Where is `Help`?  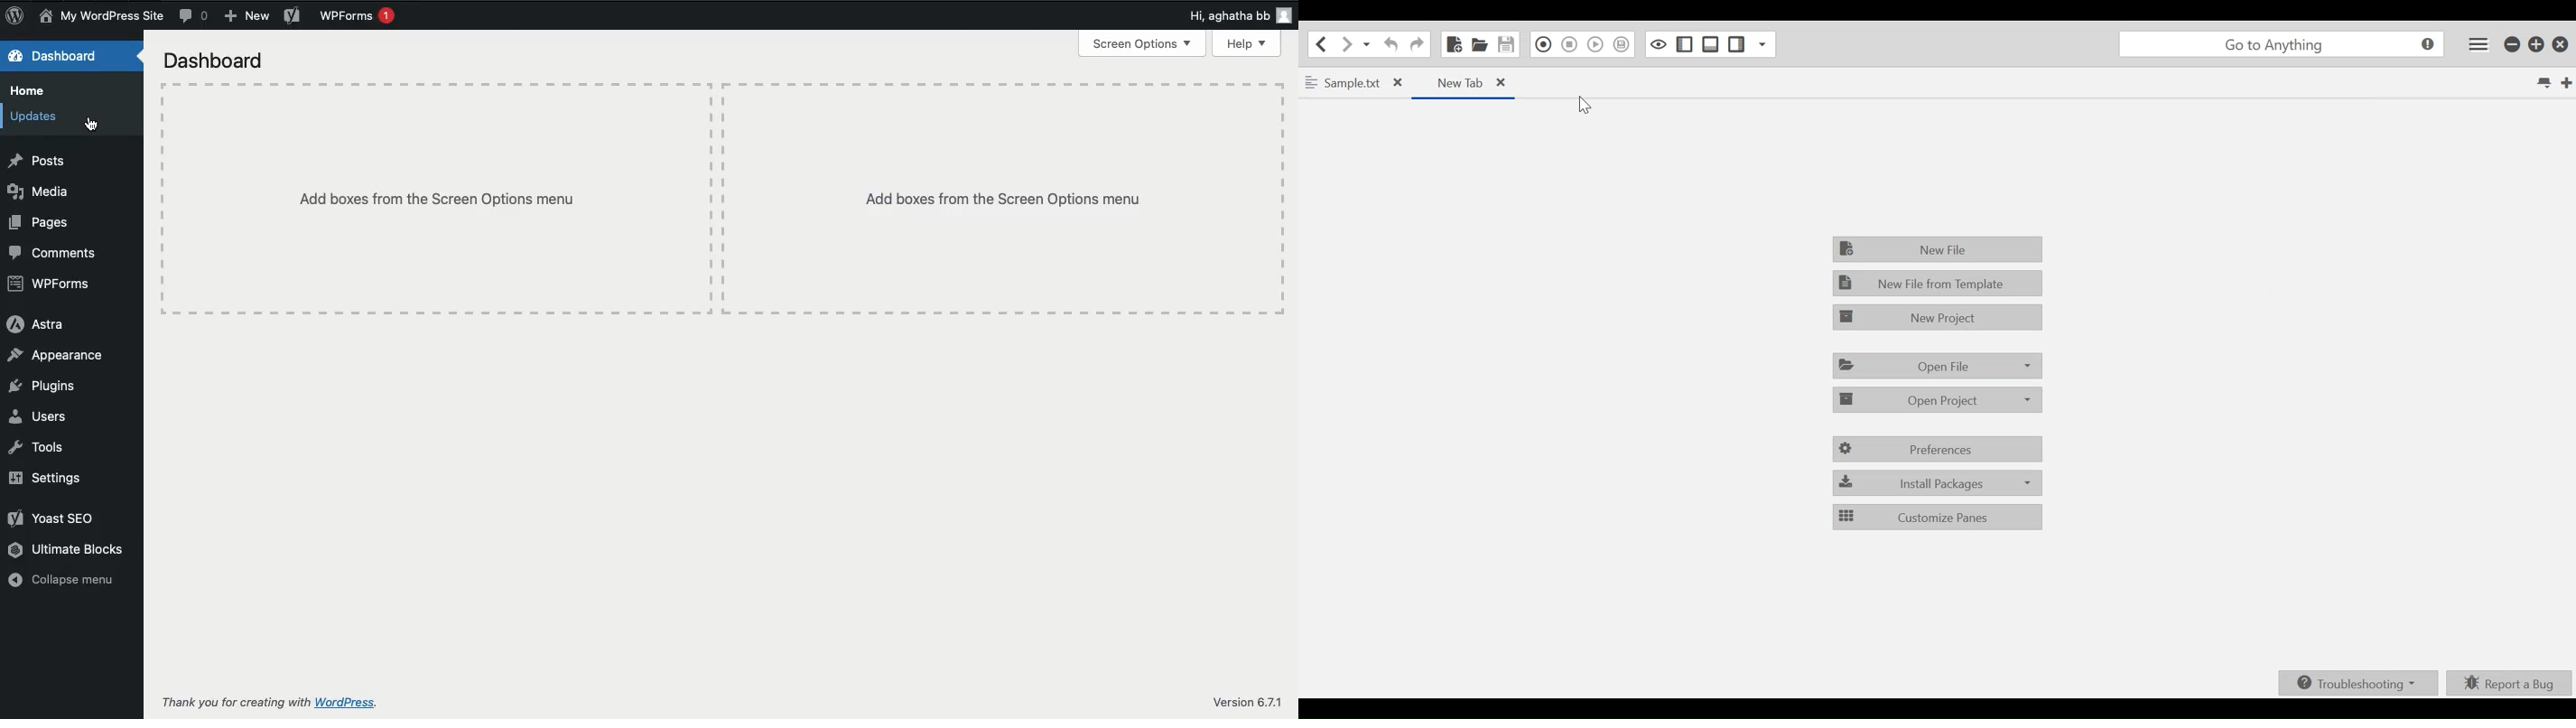
Help is located at coordinates (1251, 45).